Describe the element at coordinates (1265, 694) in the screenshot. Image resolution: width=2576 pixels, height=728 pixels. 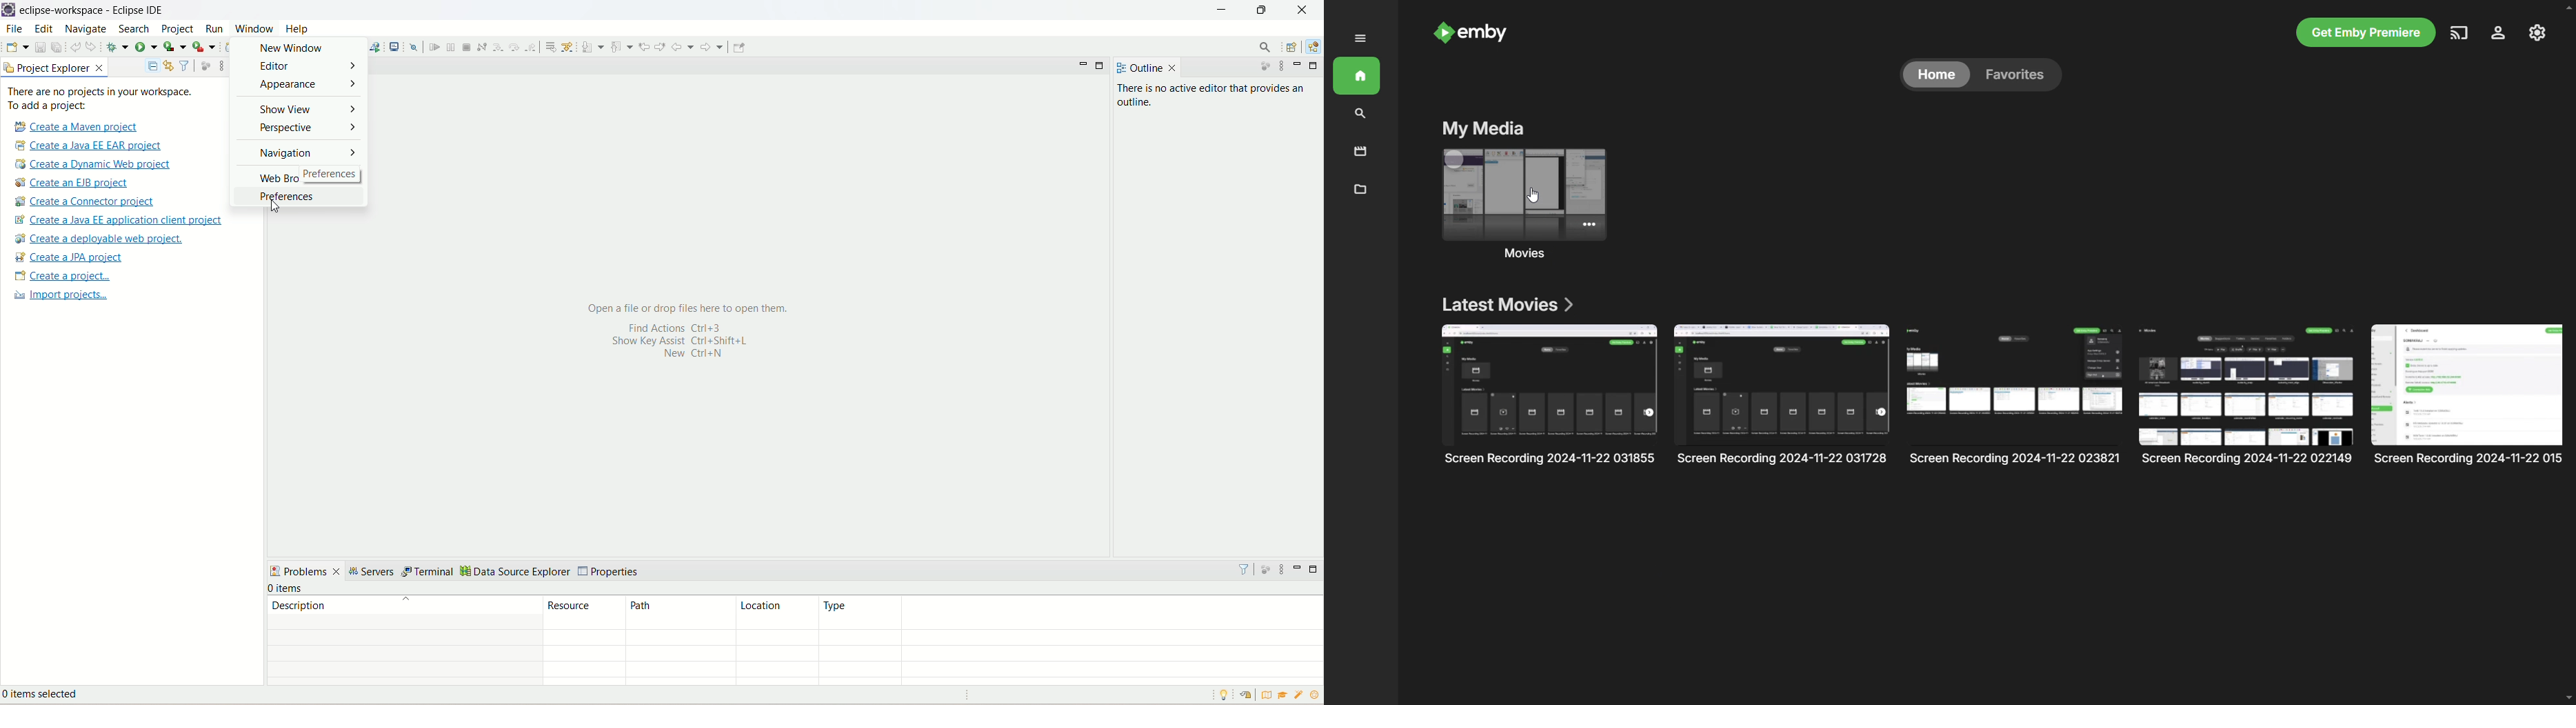
I see `overview` at that location.